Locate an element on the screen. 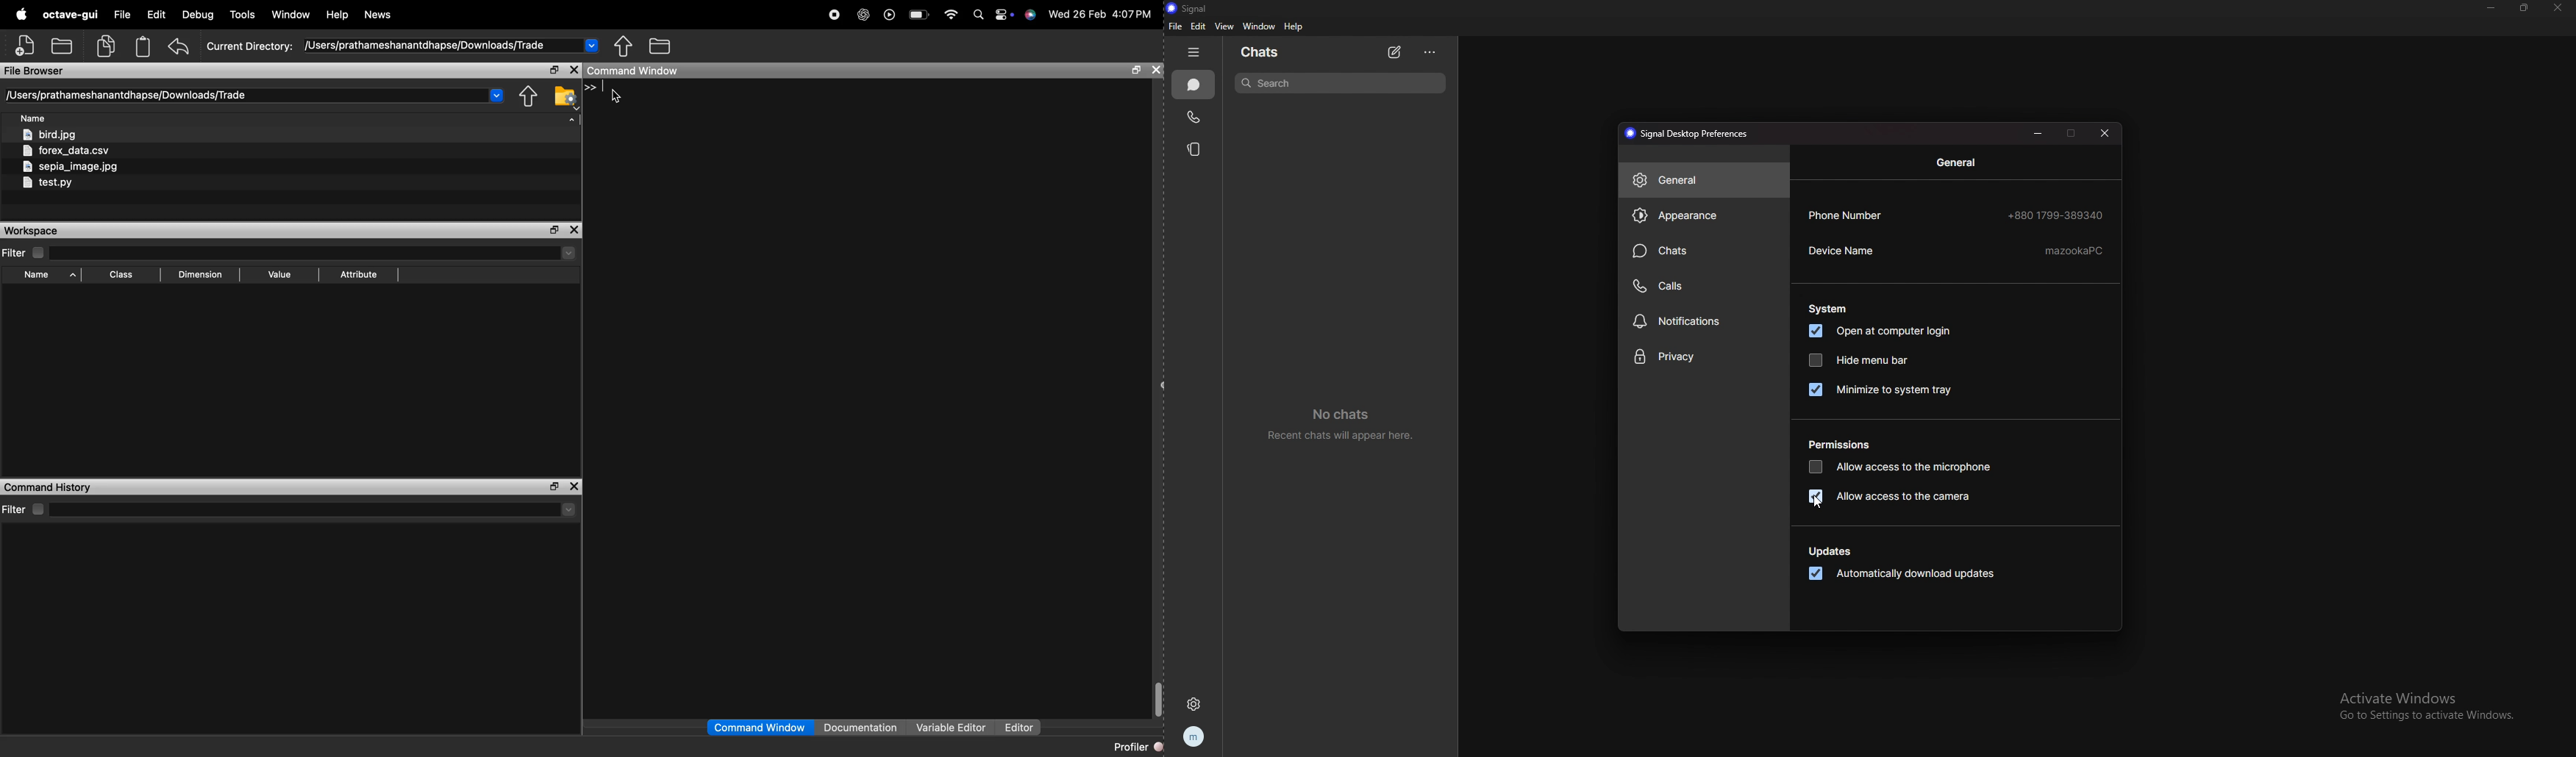 Image resolution: width=2576 pixels, height=784 pixels. close is located at coordinates (576, 486).